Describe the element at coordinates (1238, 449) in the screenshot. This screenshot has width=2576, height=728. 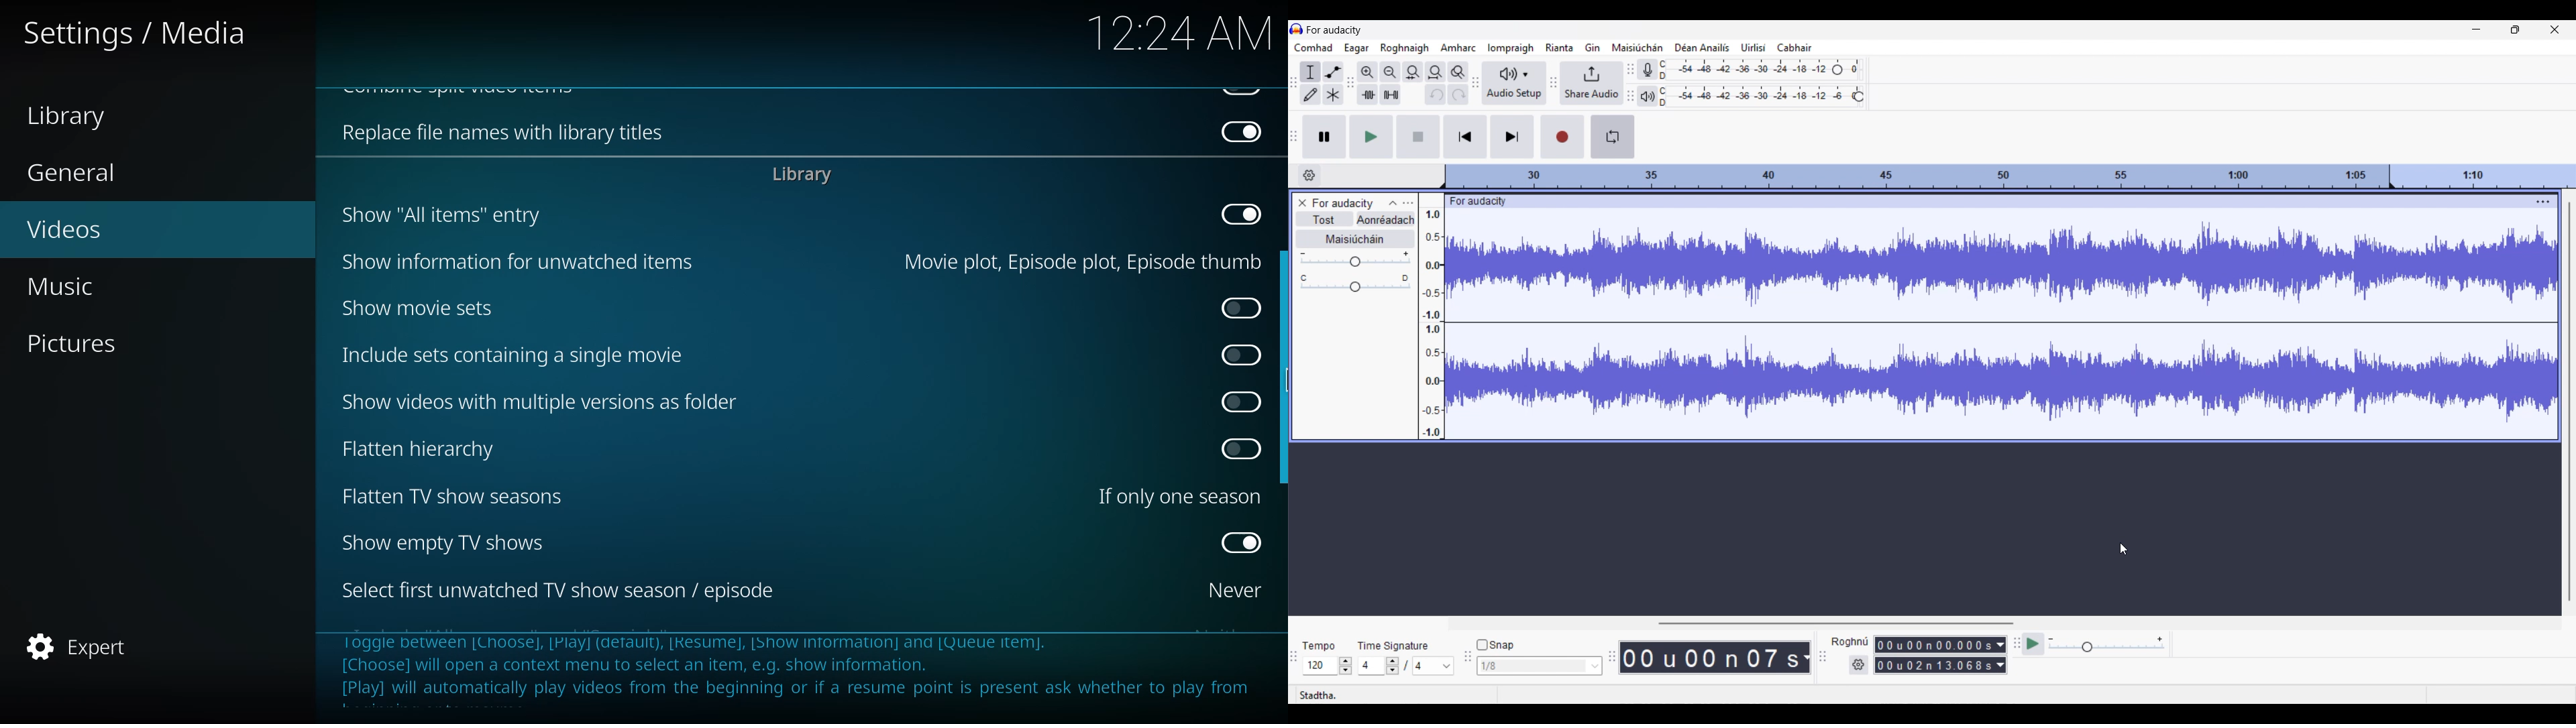
I see `click to enable` at that location.